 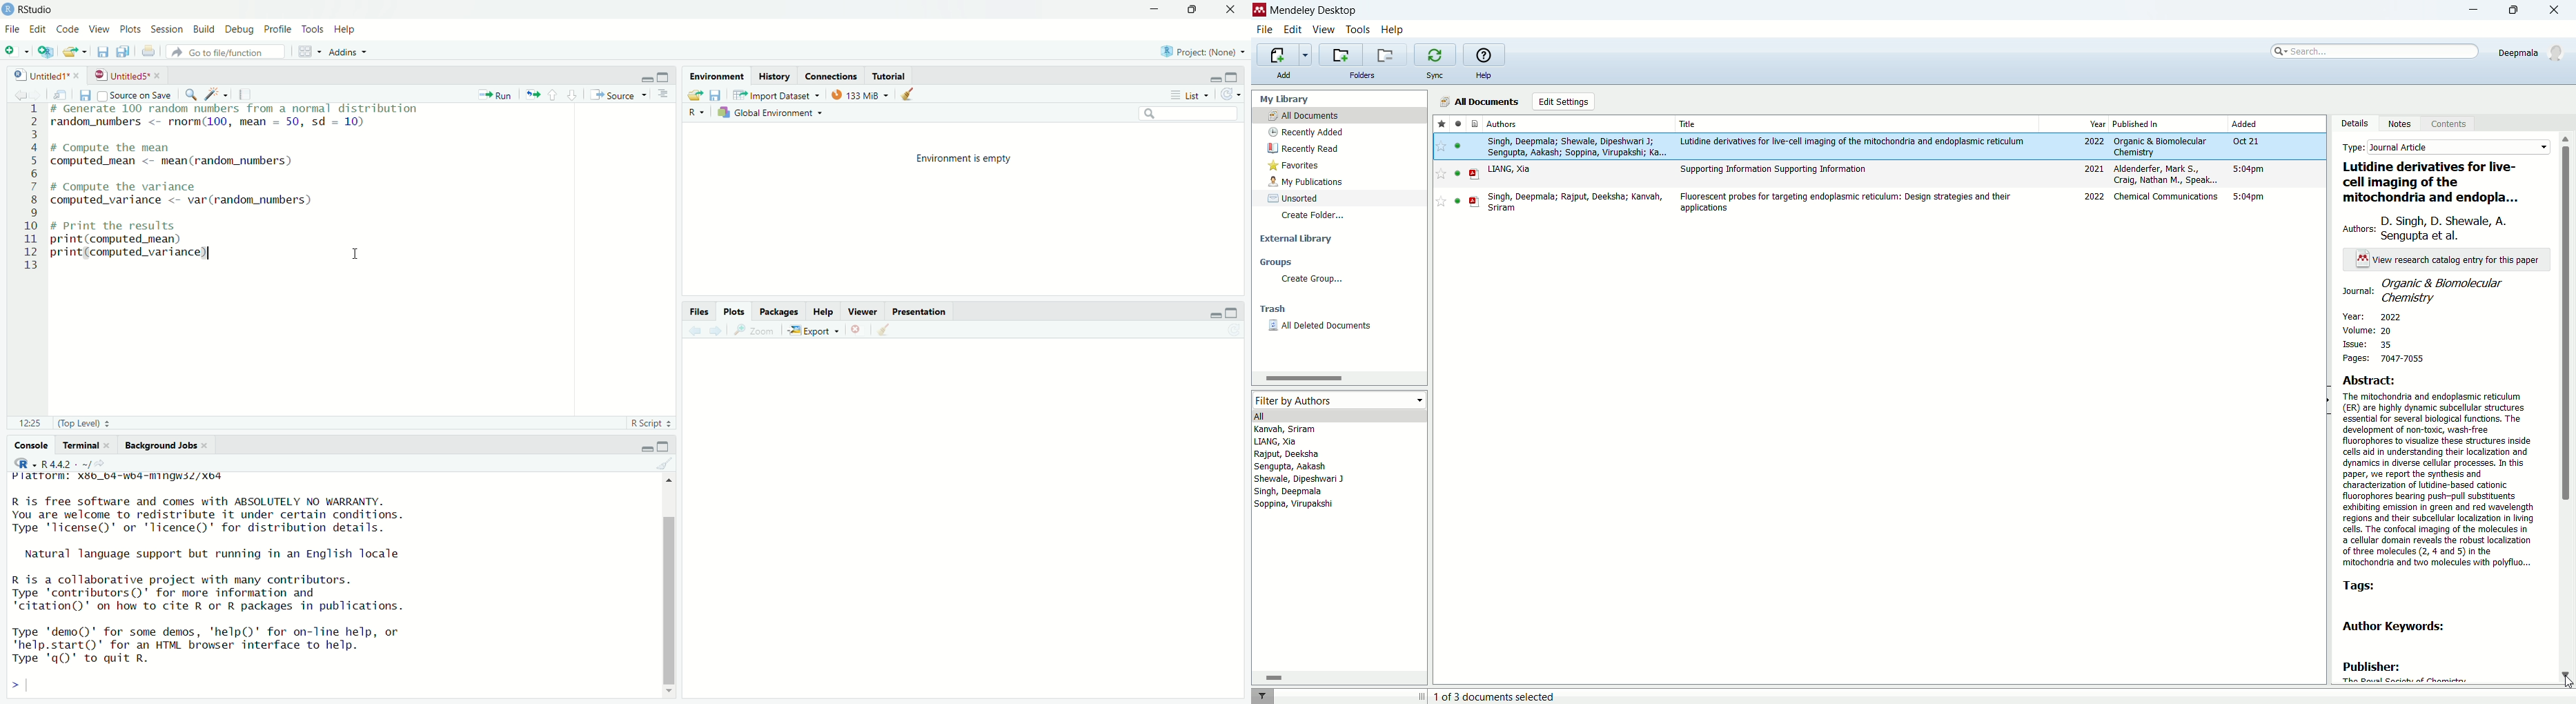 What do you see at coordinates (666, 444) in the screenshot?
I see `maximize` at bounding box center [666, 444].